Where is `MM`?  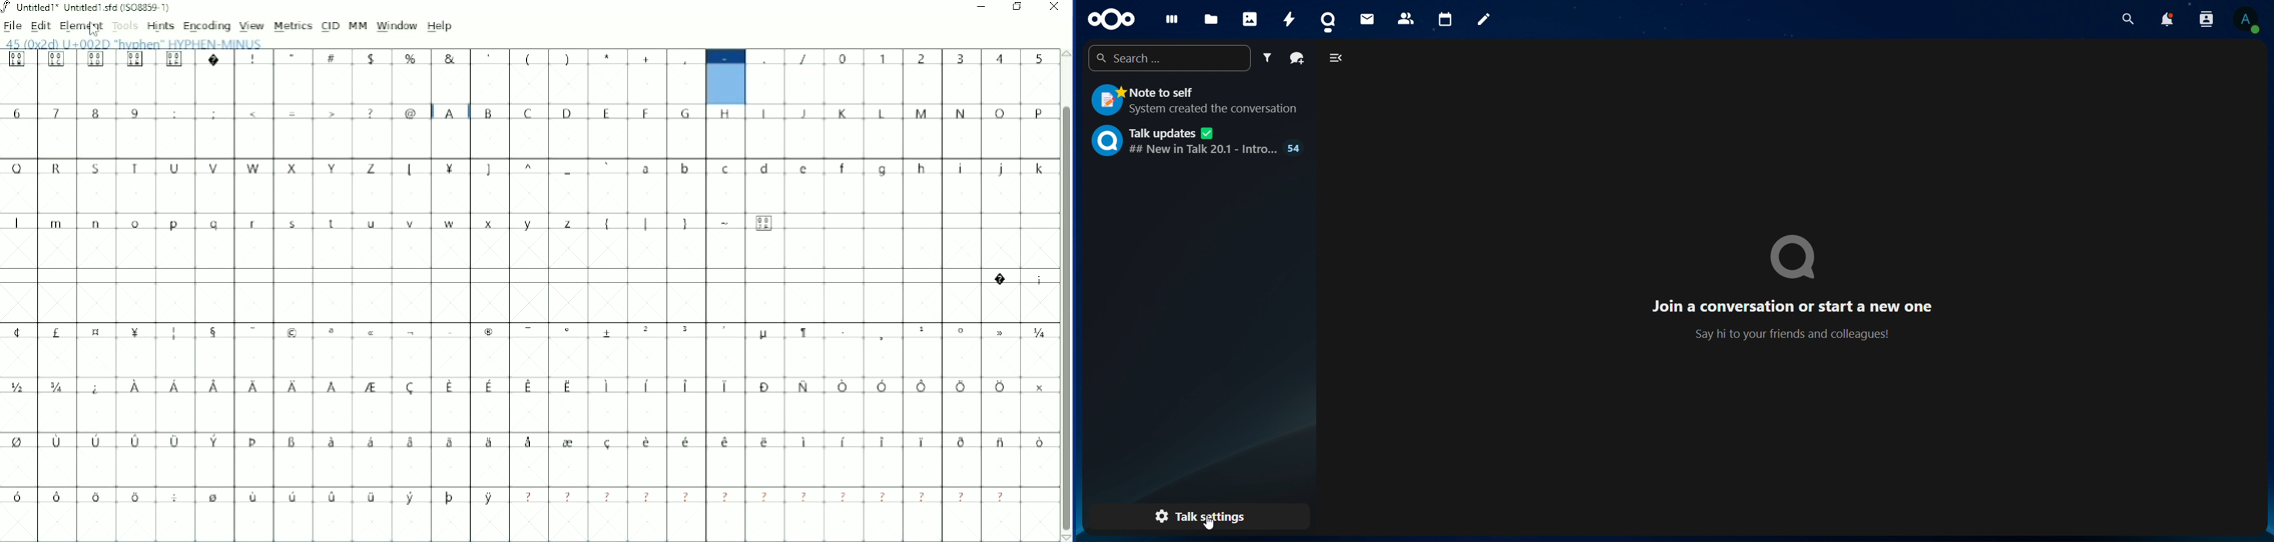 MM is located at coordinates (358, 26).